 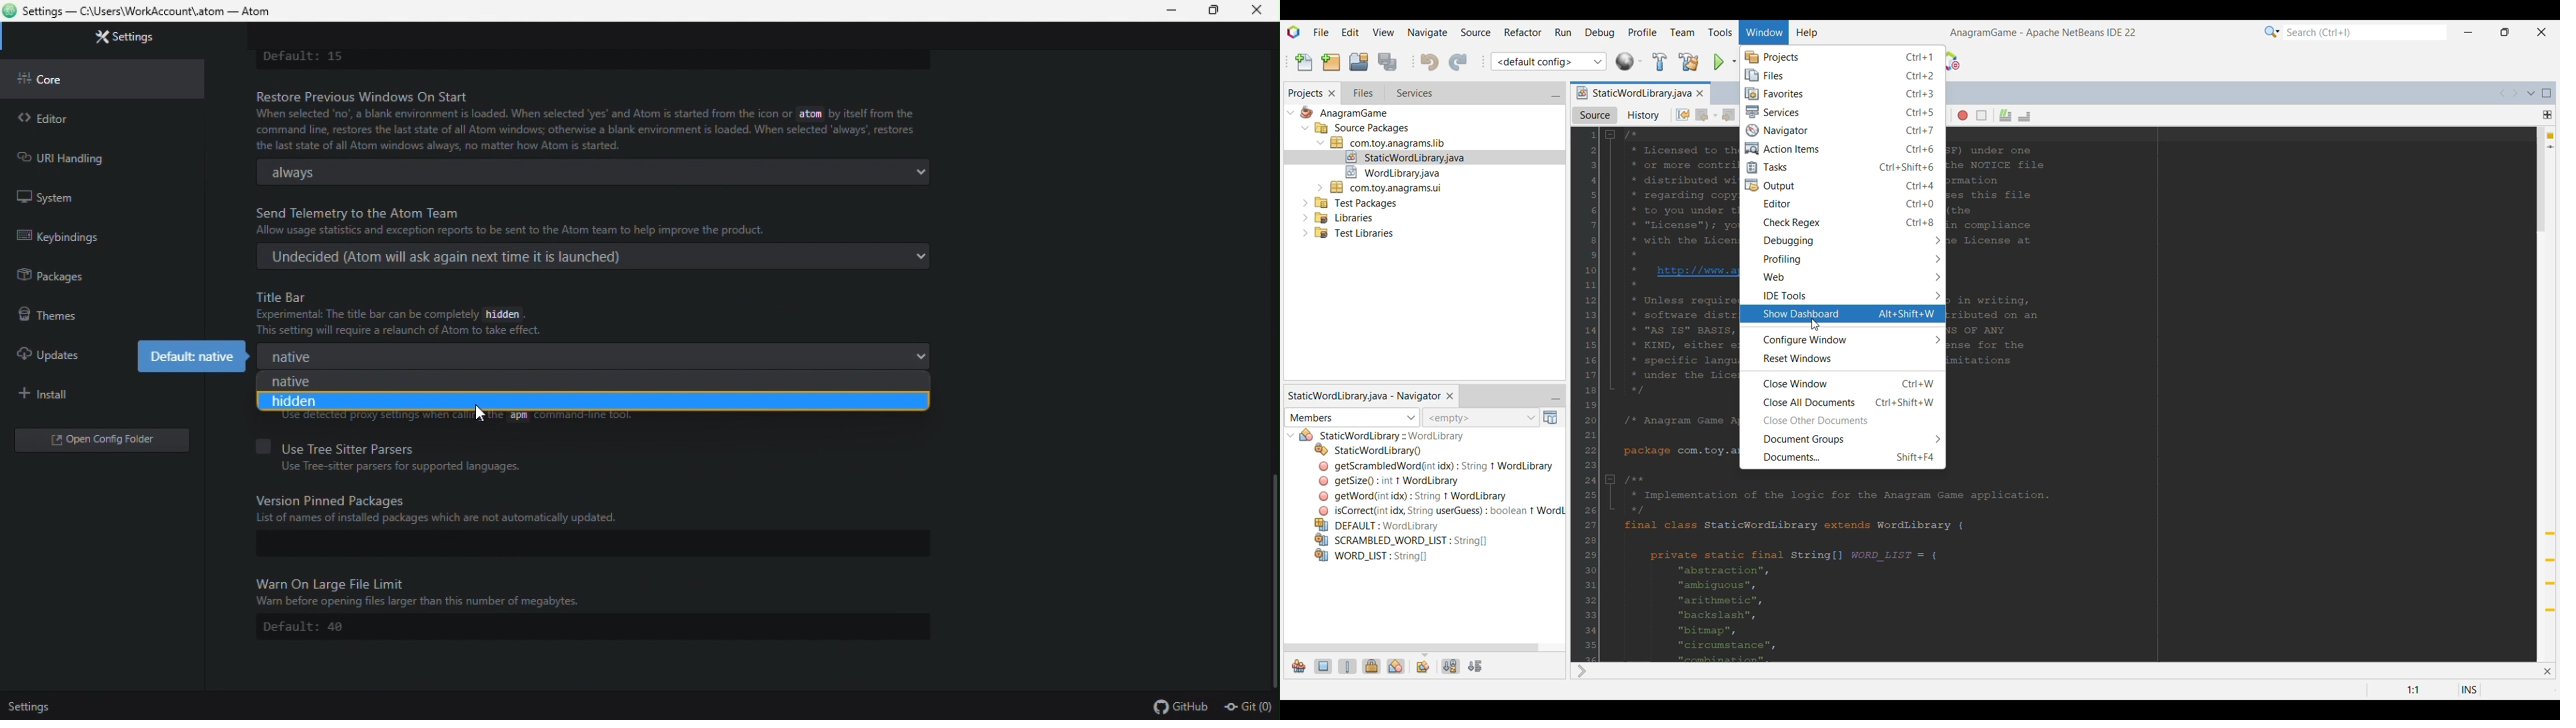 I want to click on Current project and software name, so click(x=2043, y=33).